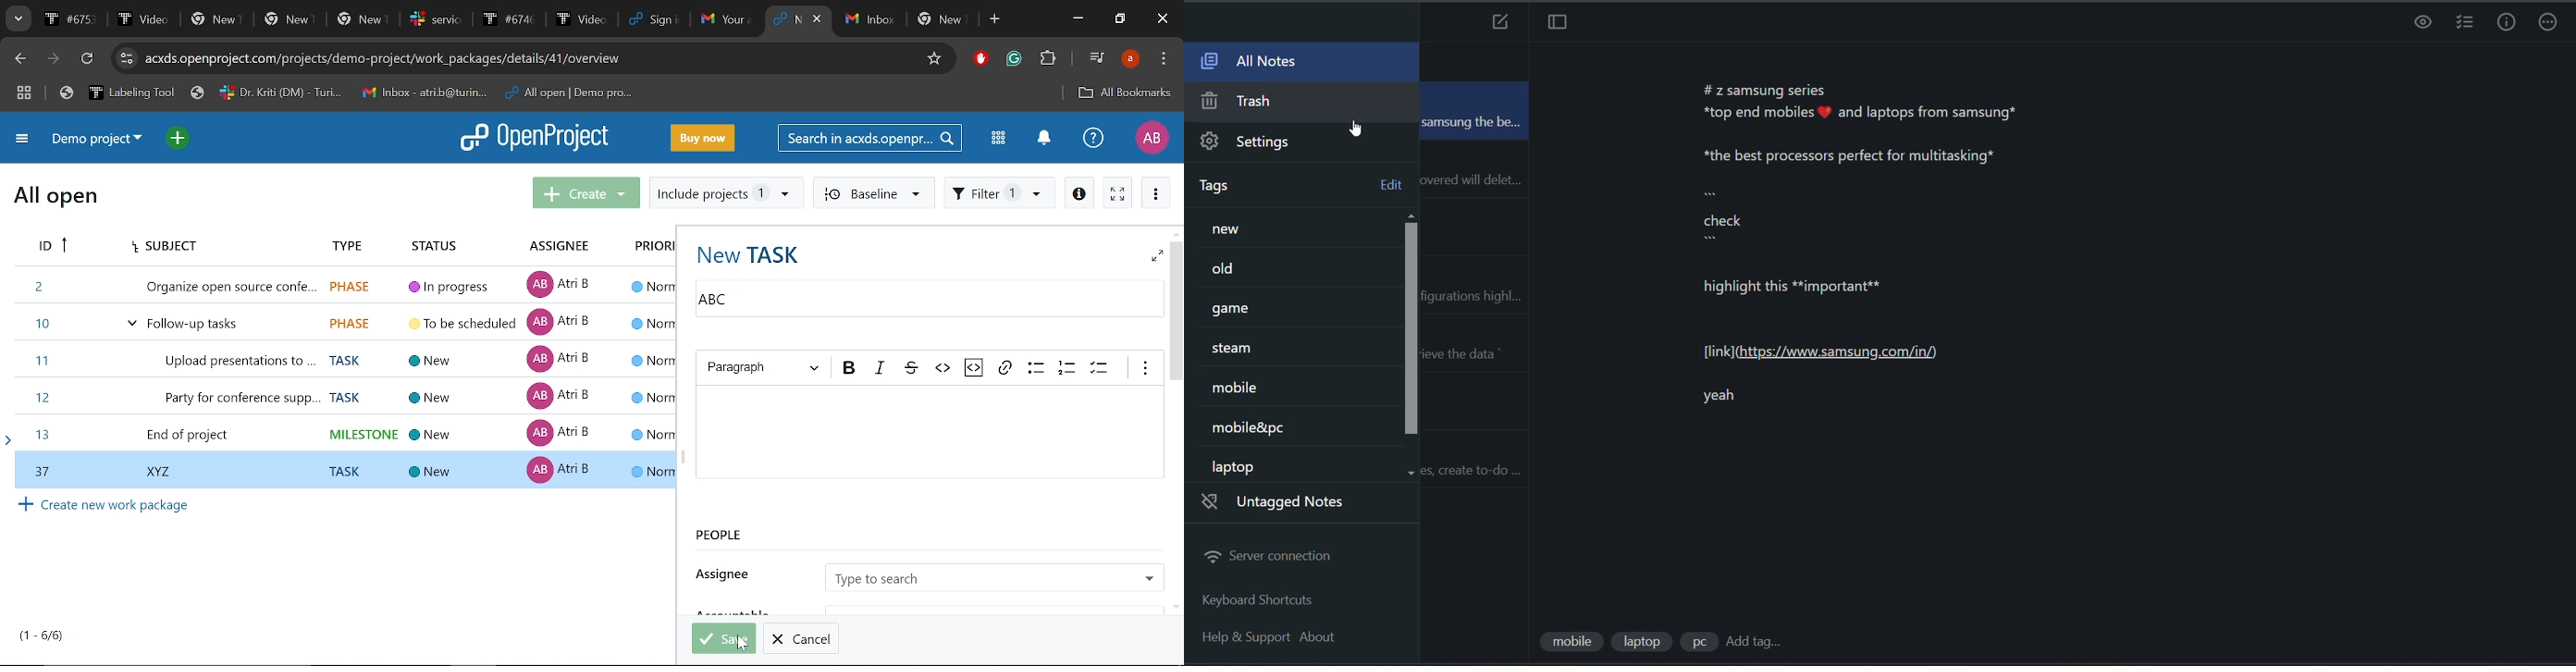 The width and height of the screenshot is (2576, 672). What do you see at coordinates (1571, 639) in the screenshot?
I see `tag 1` at bounding box center [1571, 639].